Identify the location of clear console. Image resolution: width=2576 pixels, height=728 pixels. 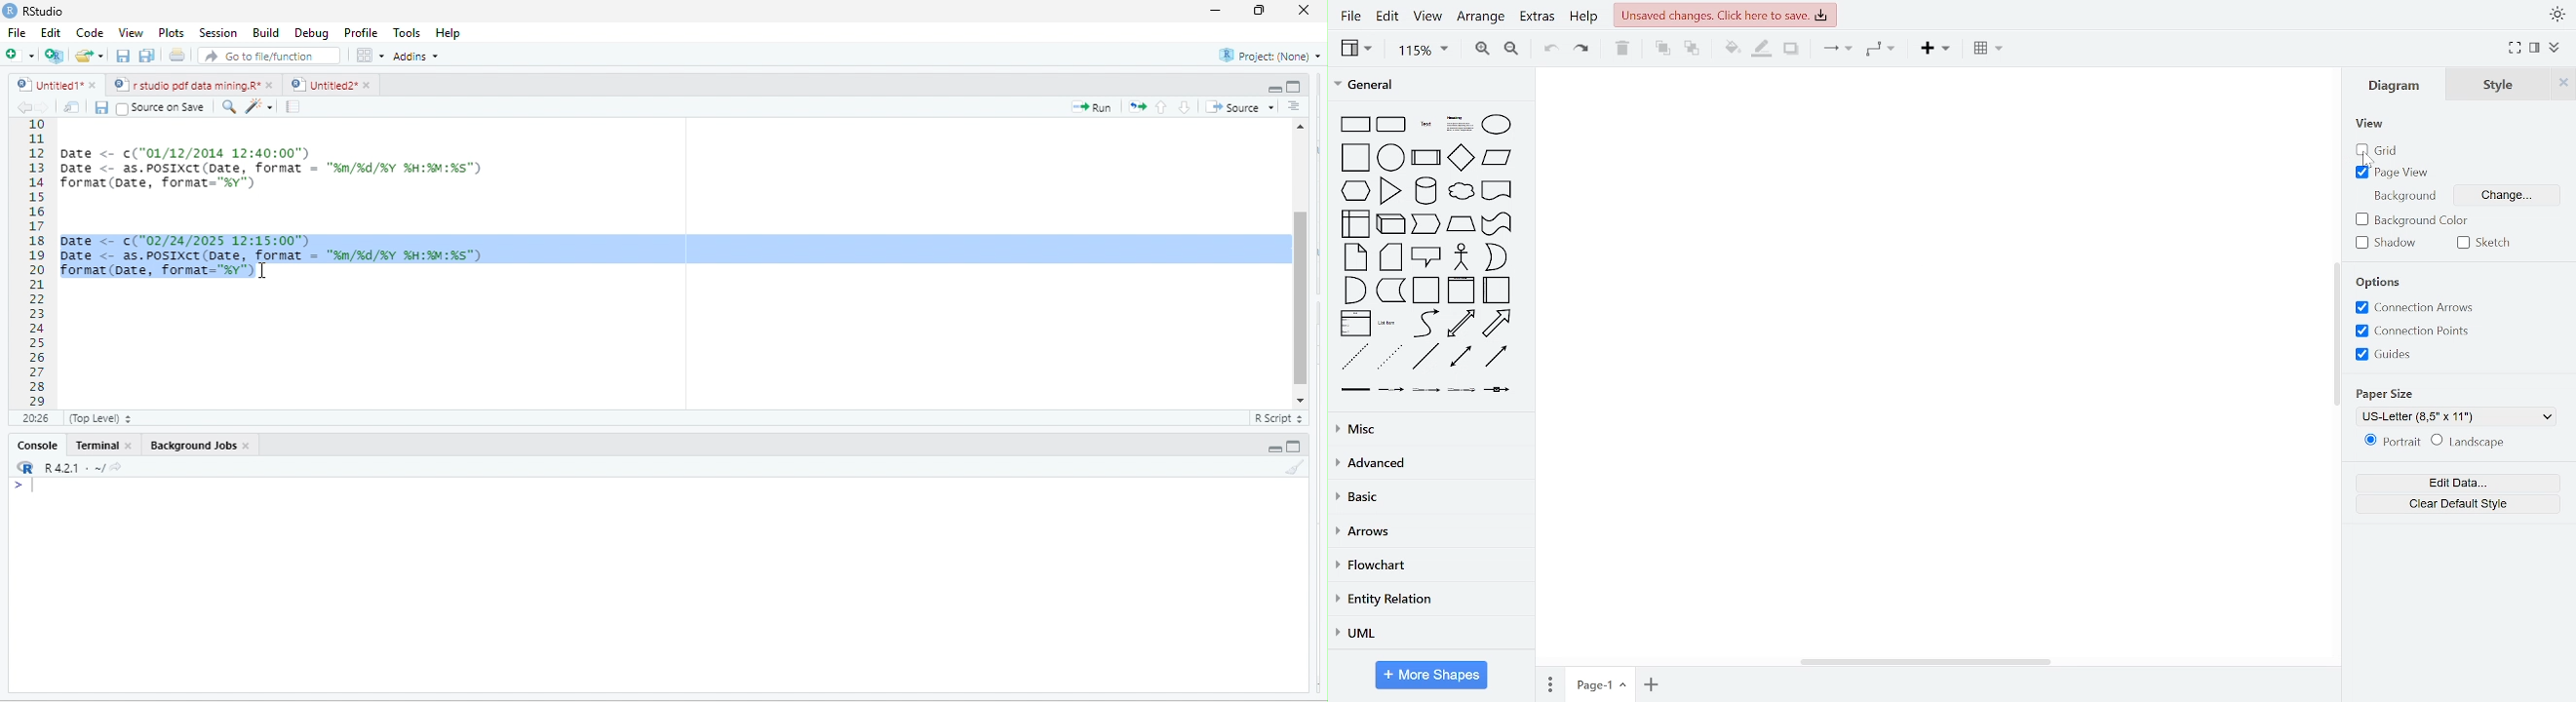
(1295, 470).